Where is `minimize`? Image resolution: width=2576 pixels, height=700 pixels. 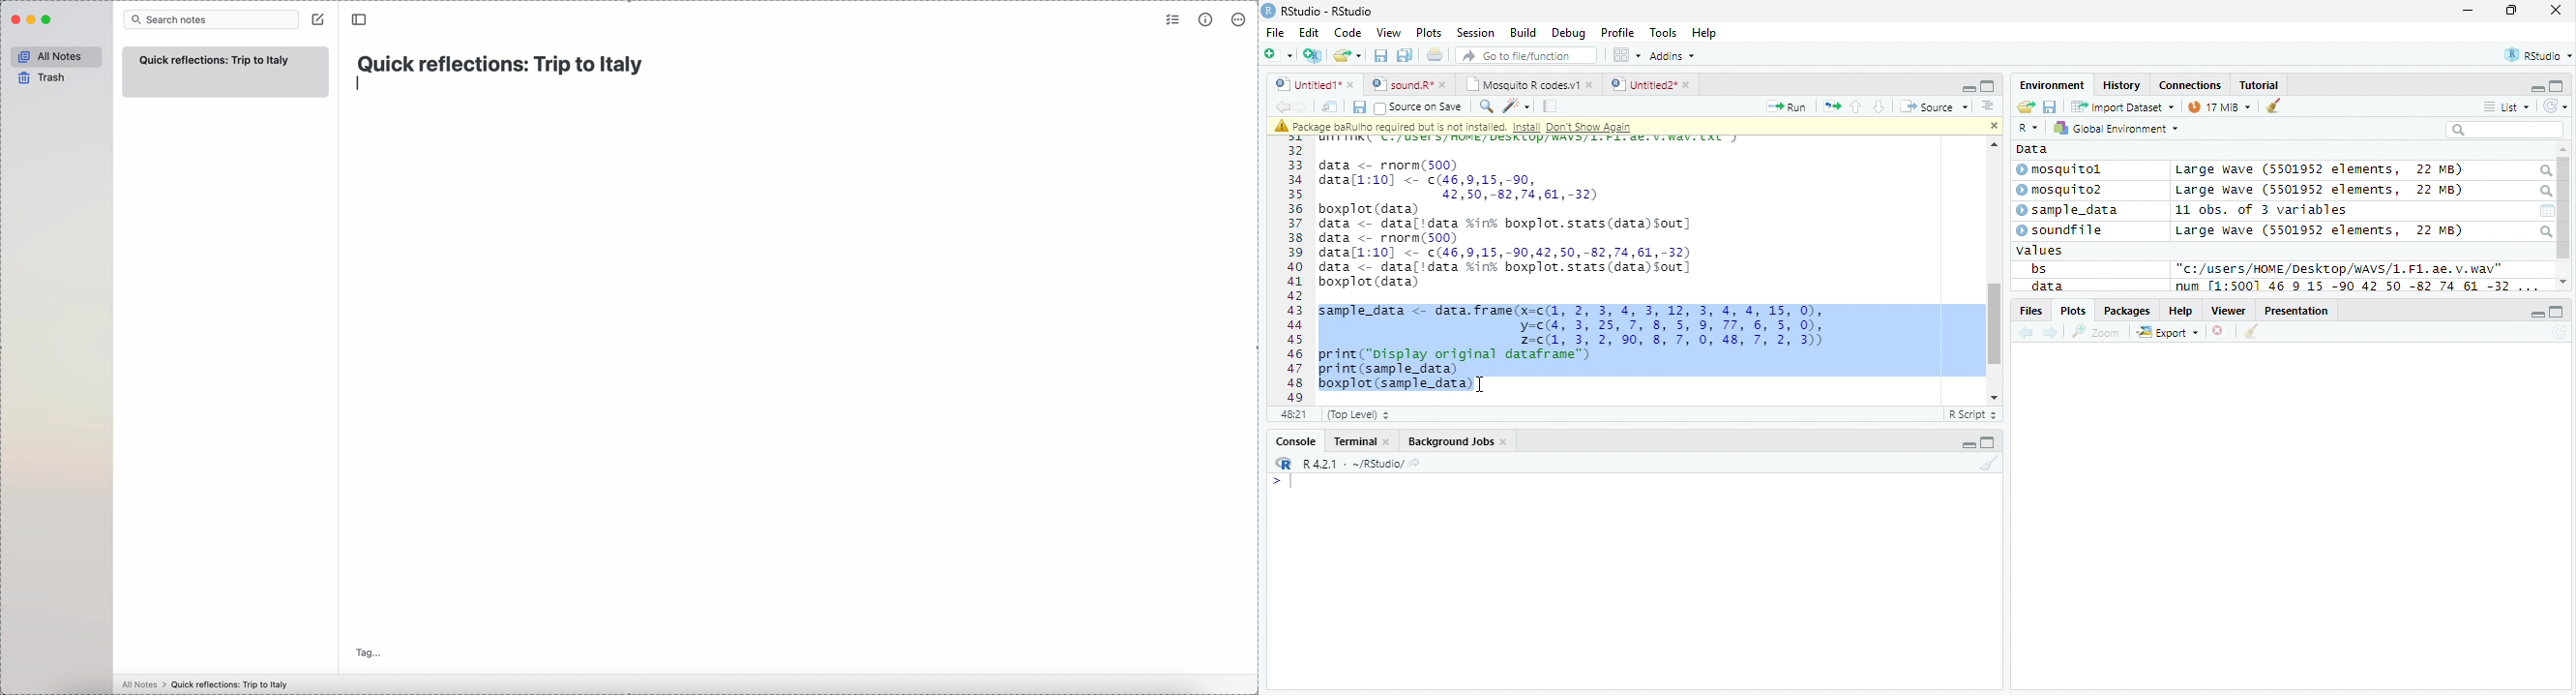 minimize is located at coordinates (1969, 87).